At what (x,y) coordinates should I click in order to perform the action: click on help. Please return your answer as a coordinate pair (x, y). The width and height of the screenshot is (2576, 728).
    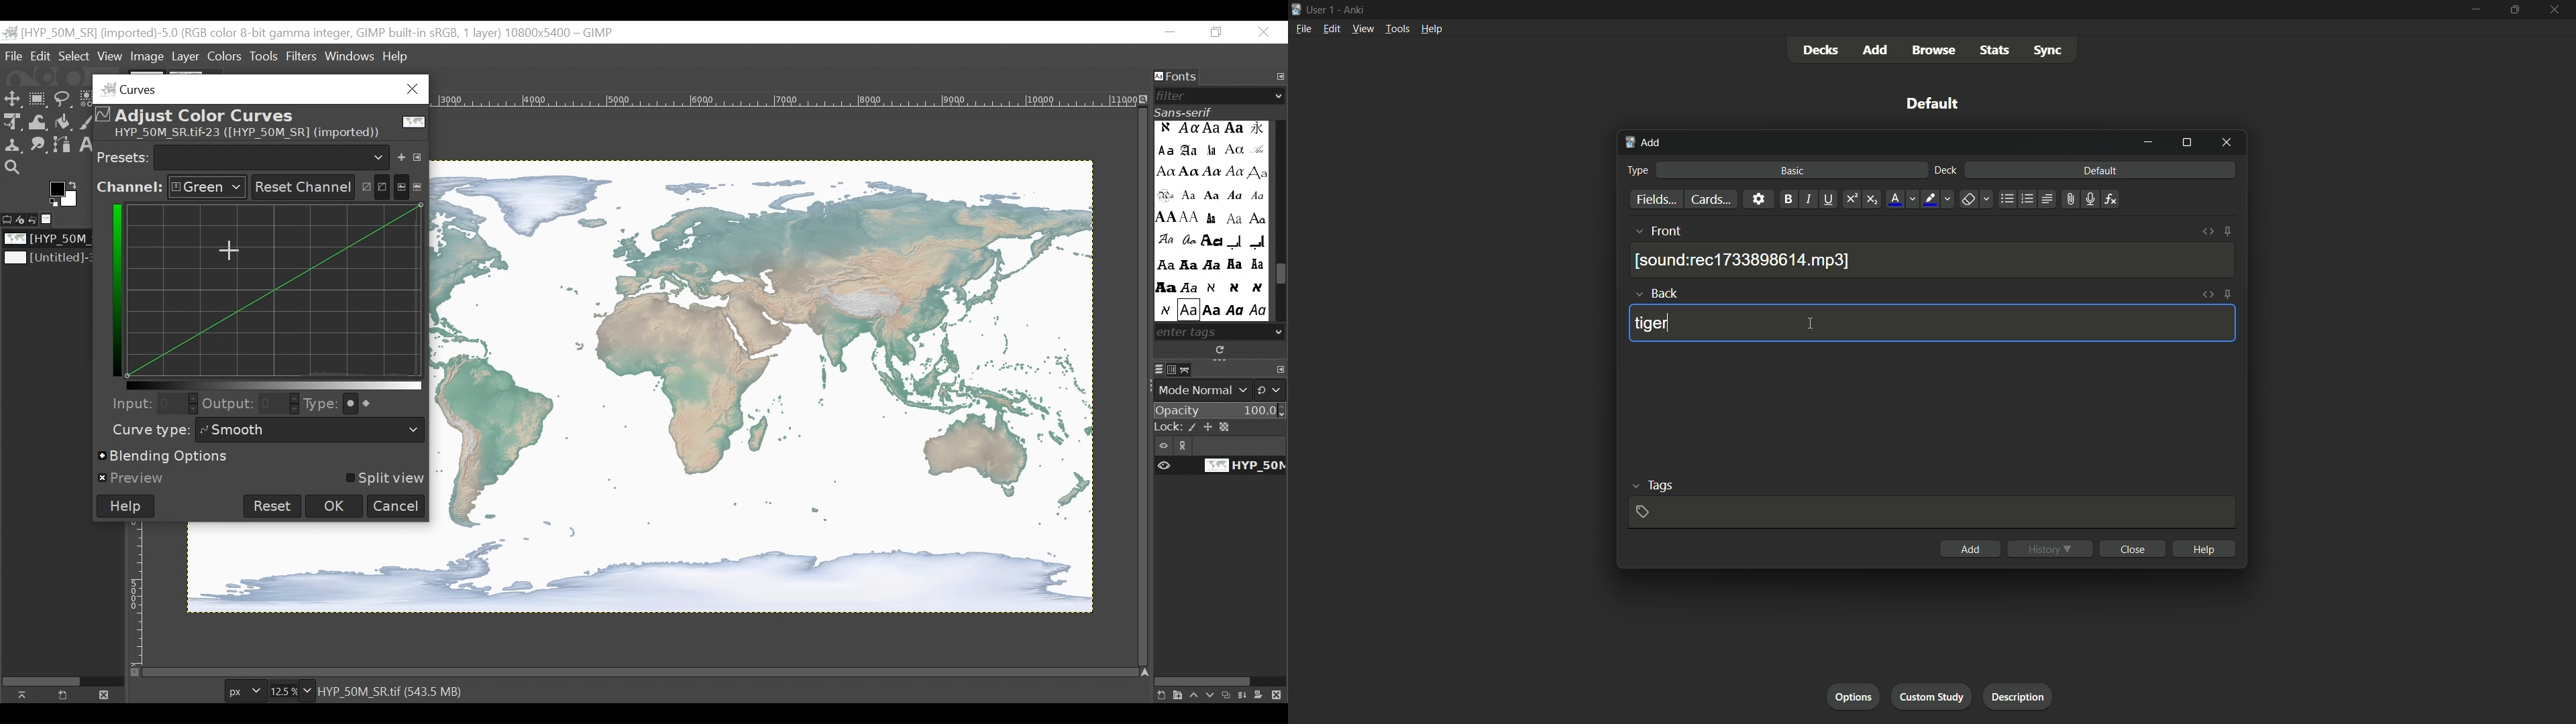
    Looking at the image, I should click on (2204, 548).